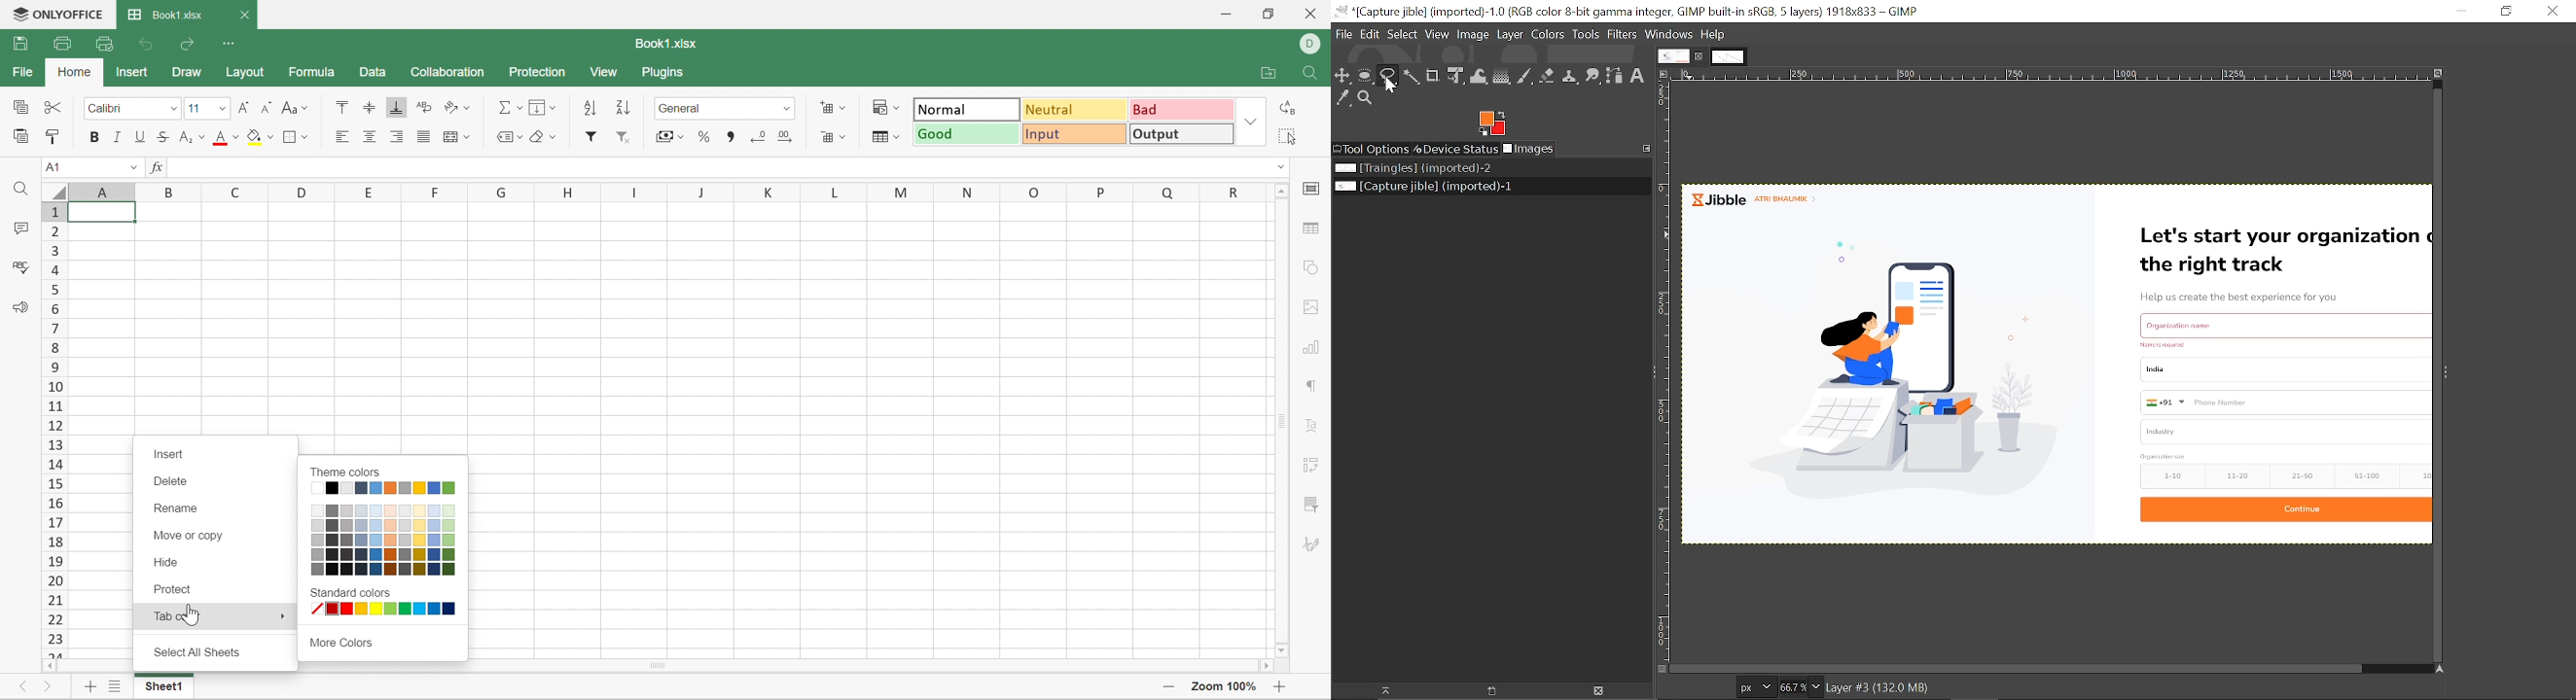 The width and height of the screenshot is (2576, 700). What do you see at coordinates (1225, 688) in the screenshot?
I see `Zoom 100%` at bounding box center [1225, 688].